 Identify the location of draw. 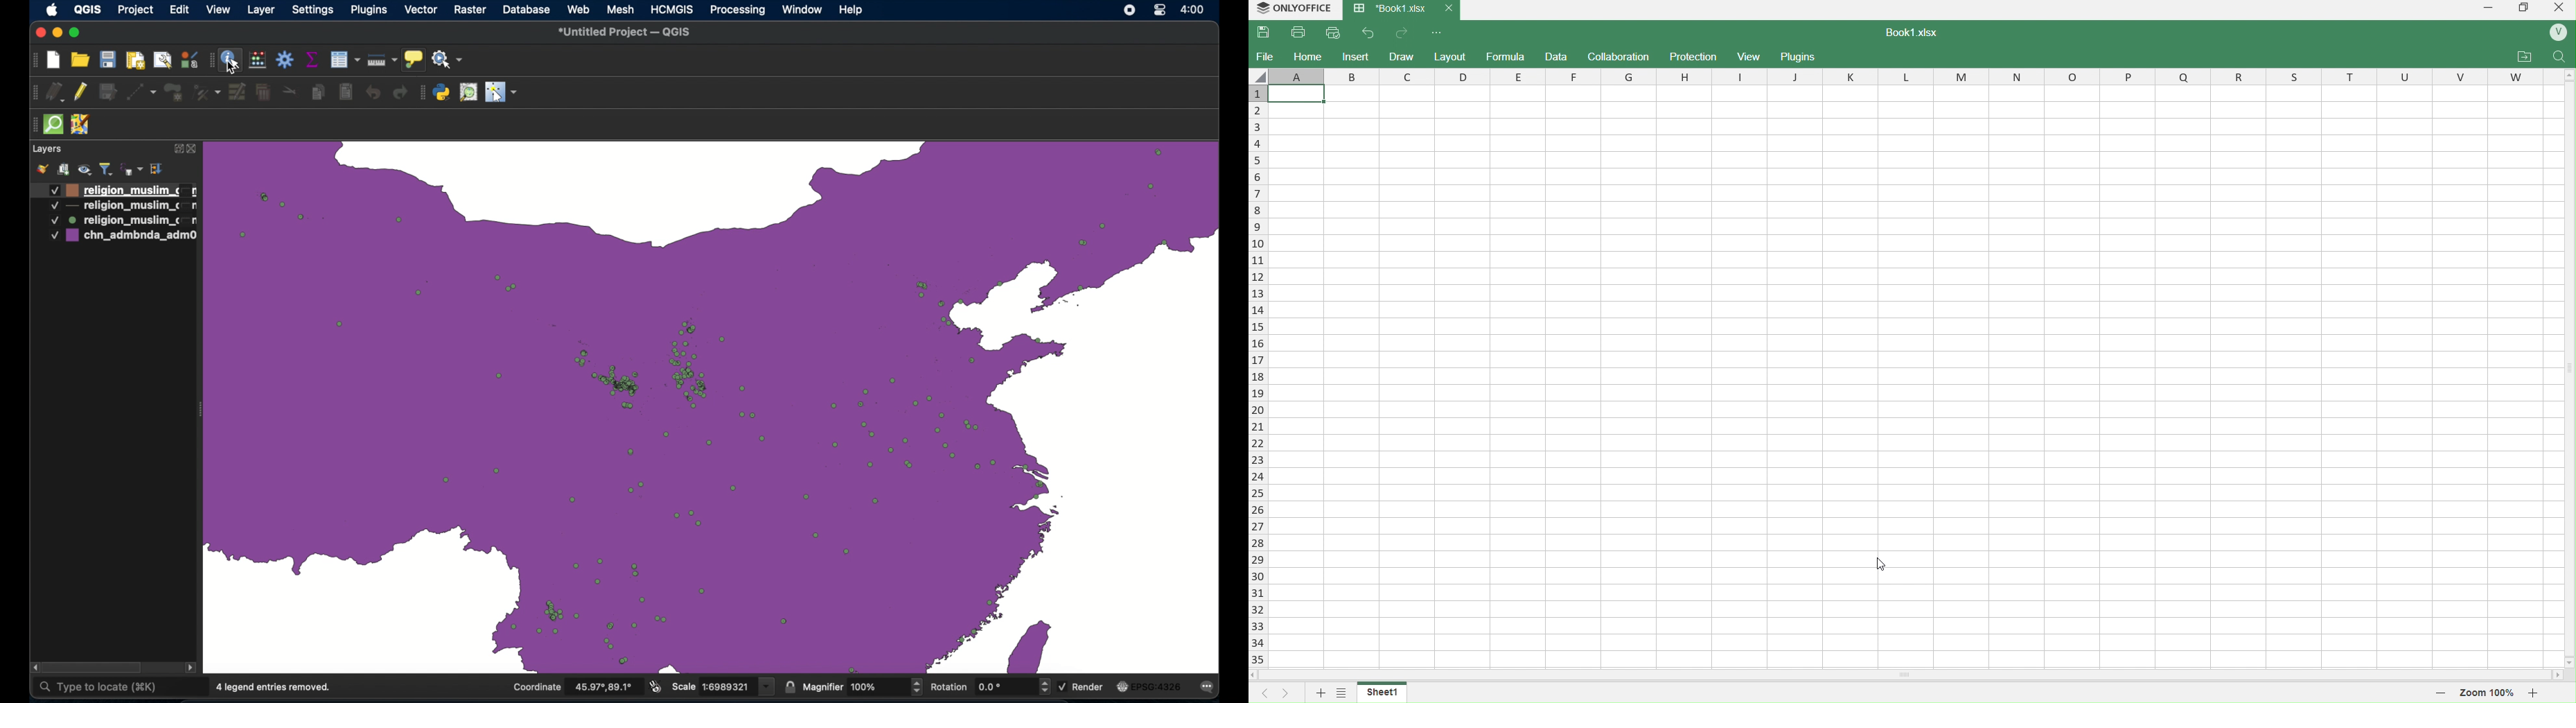
(1403, 55).